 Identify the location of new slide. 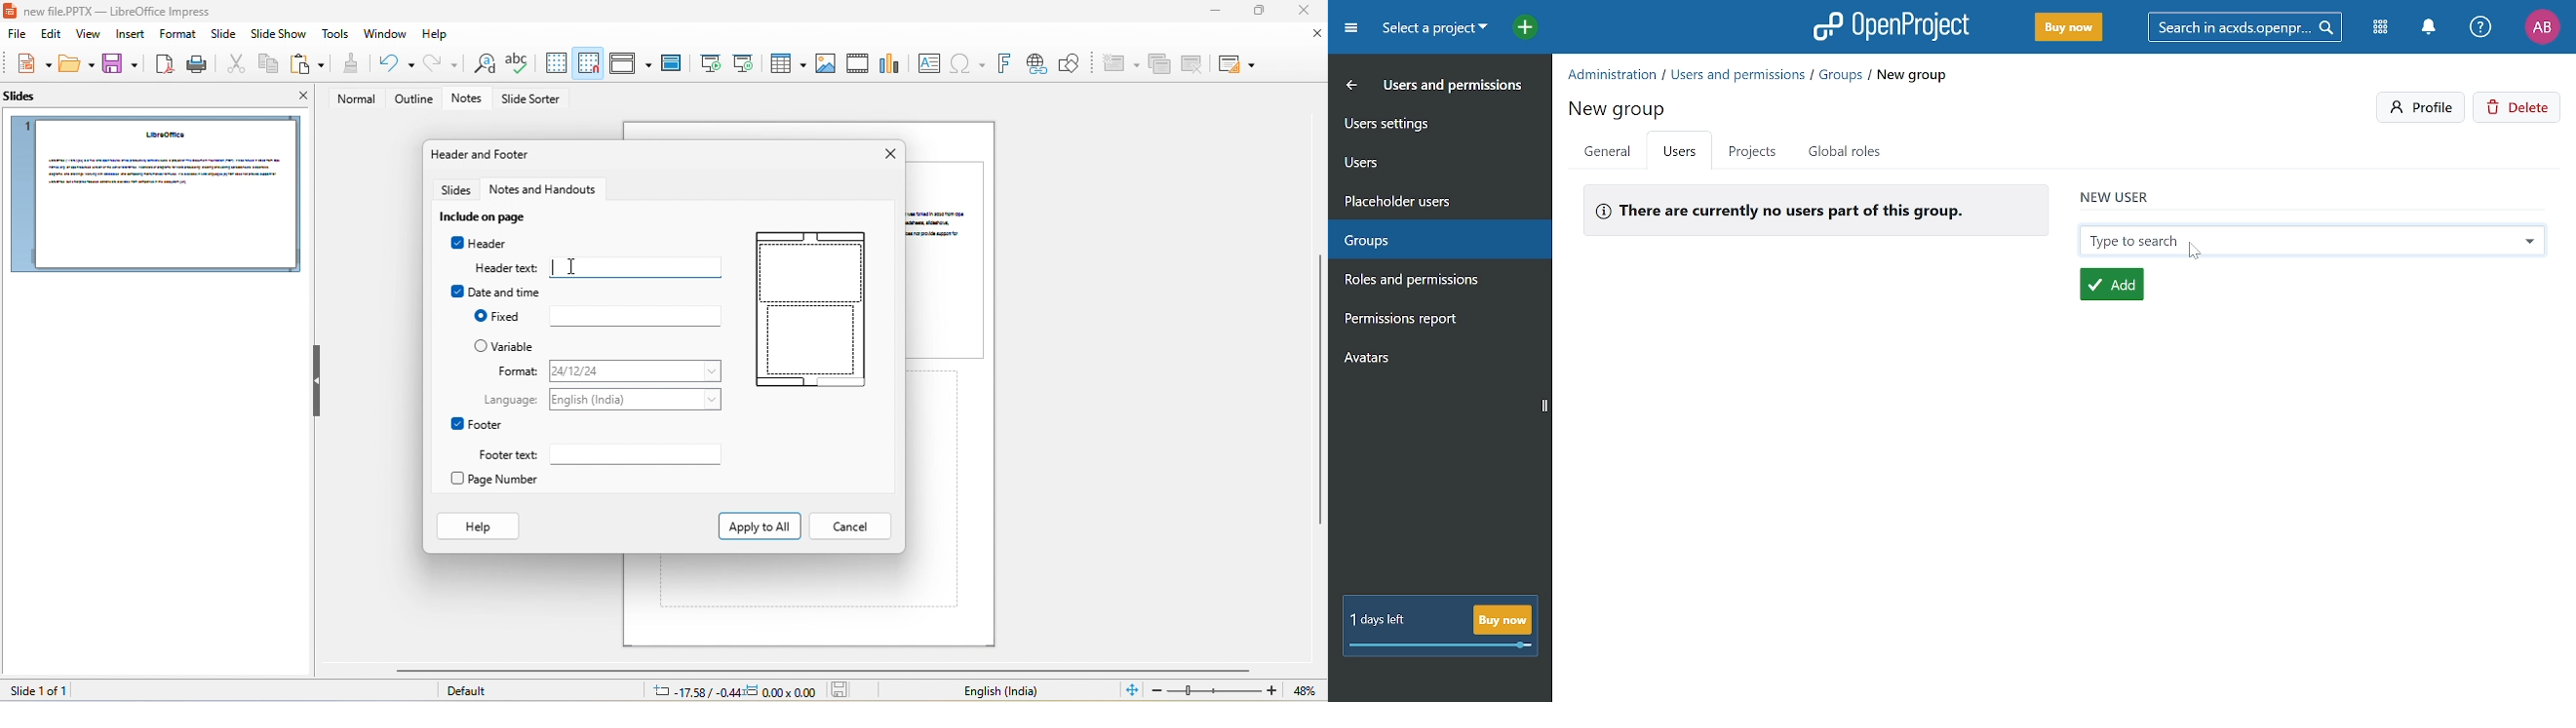
(1119, 64).